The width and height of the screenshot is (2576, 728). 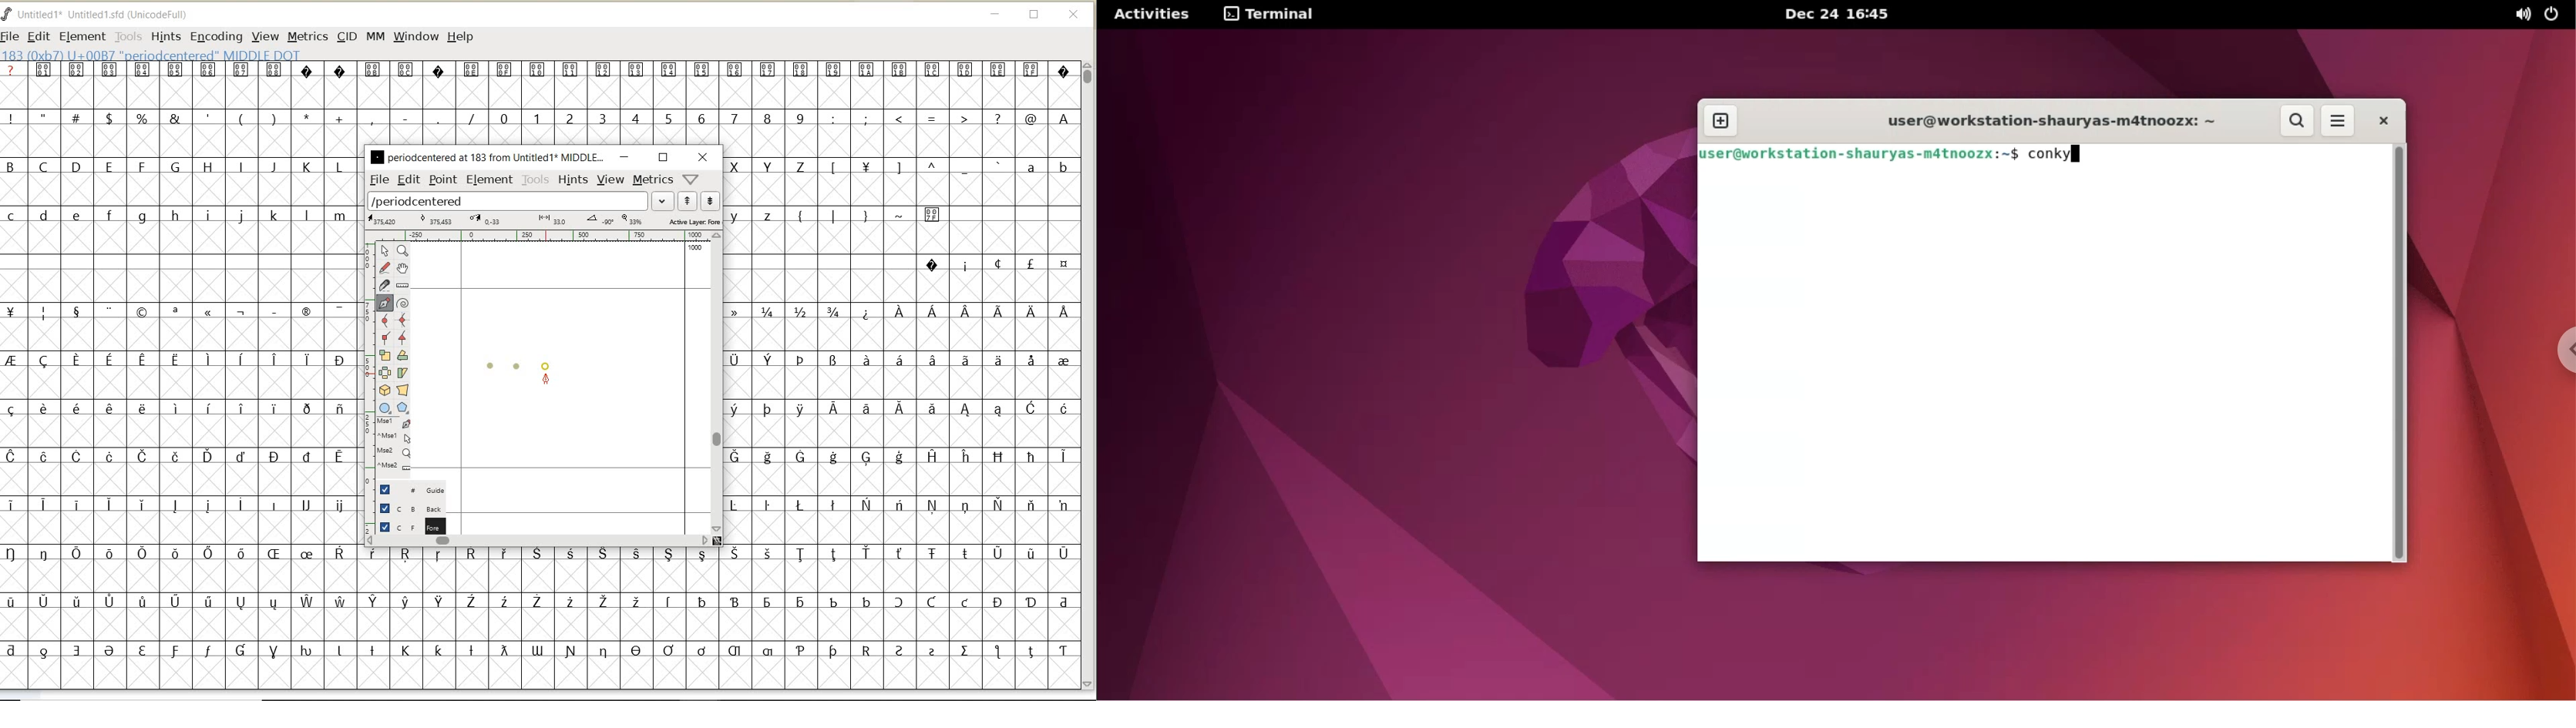 I want to click on polygon or star, so click(x=404, y=408).